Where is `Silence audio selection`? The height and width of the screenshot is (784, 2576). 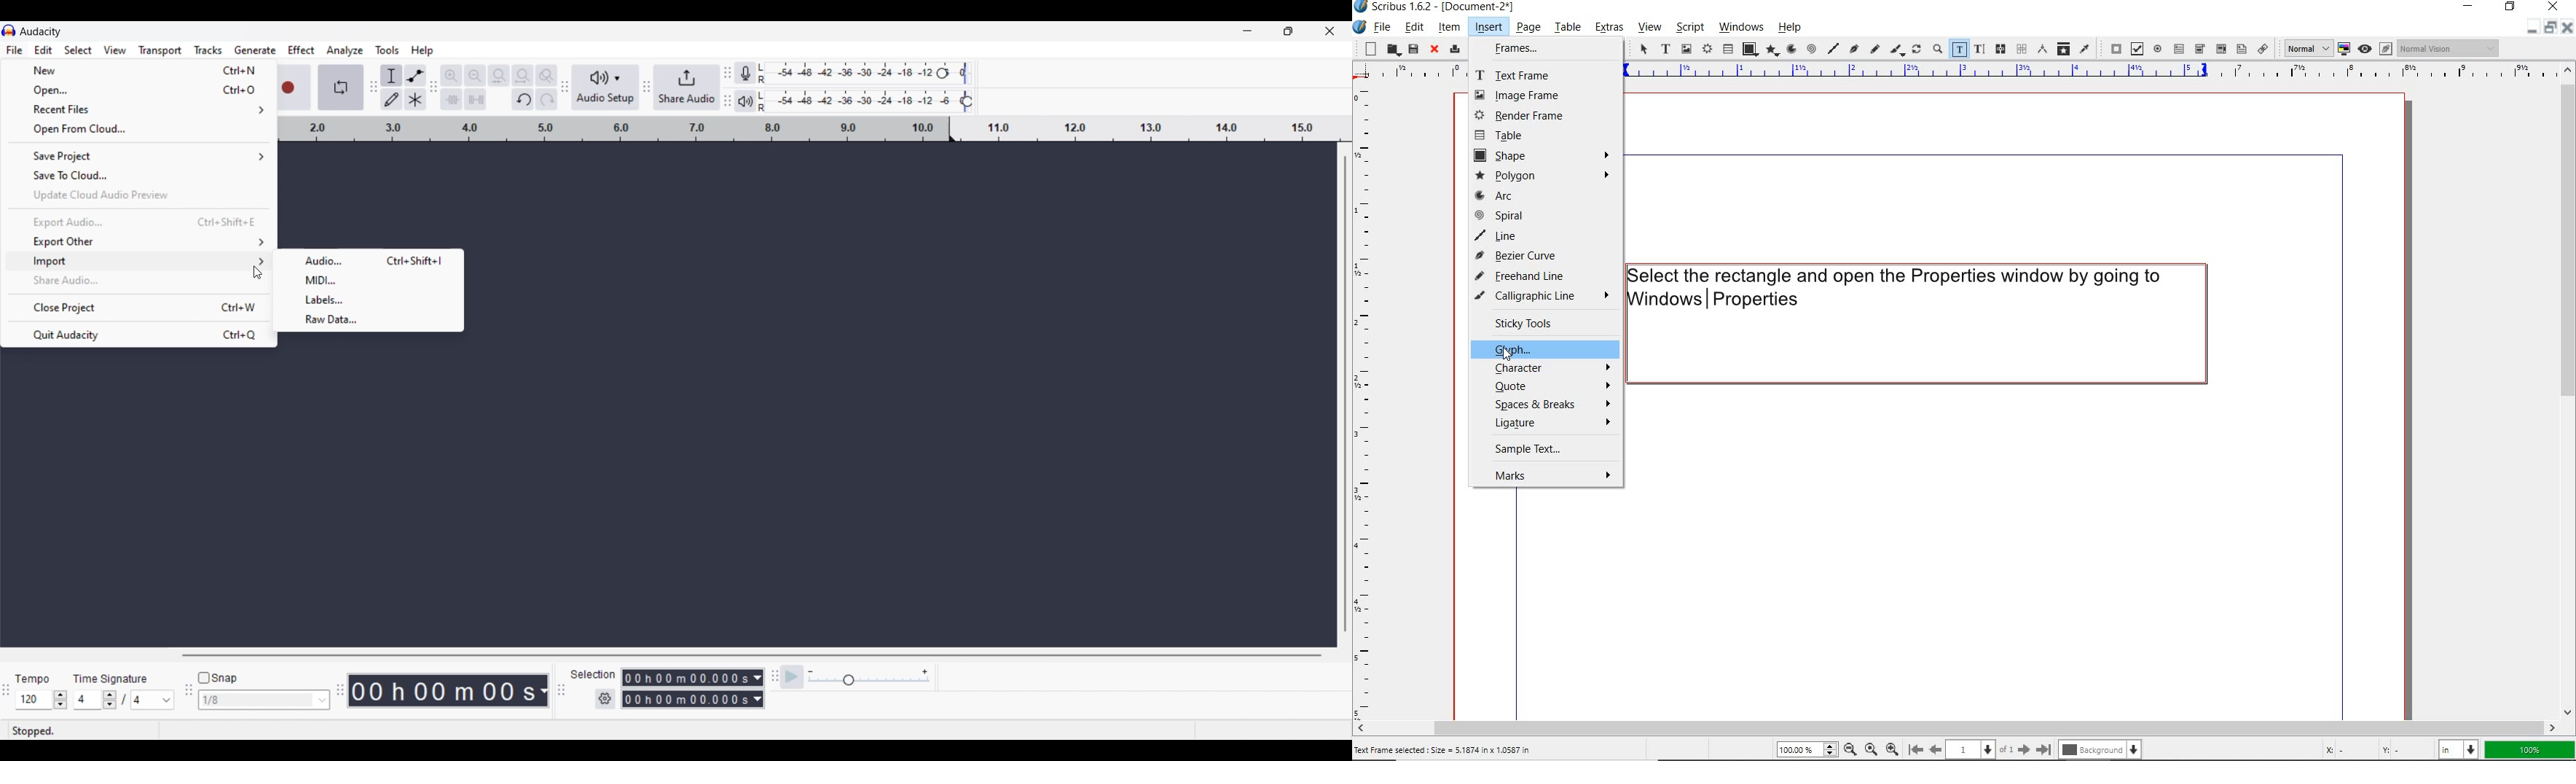
Silence audio selection is located at coordinates (476, 99).